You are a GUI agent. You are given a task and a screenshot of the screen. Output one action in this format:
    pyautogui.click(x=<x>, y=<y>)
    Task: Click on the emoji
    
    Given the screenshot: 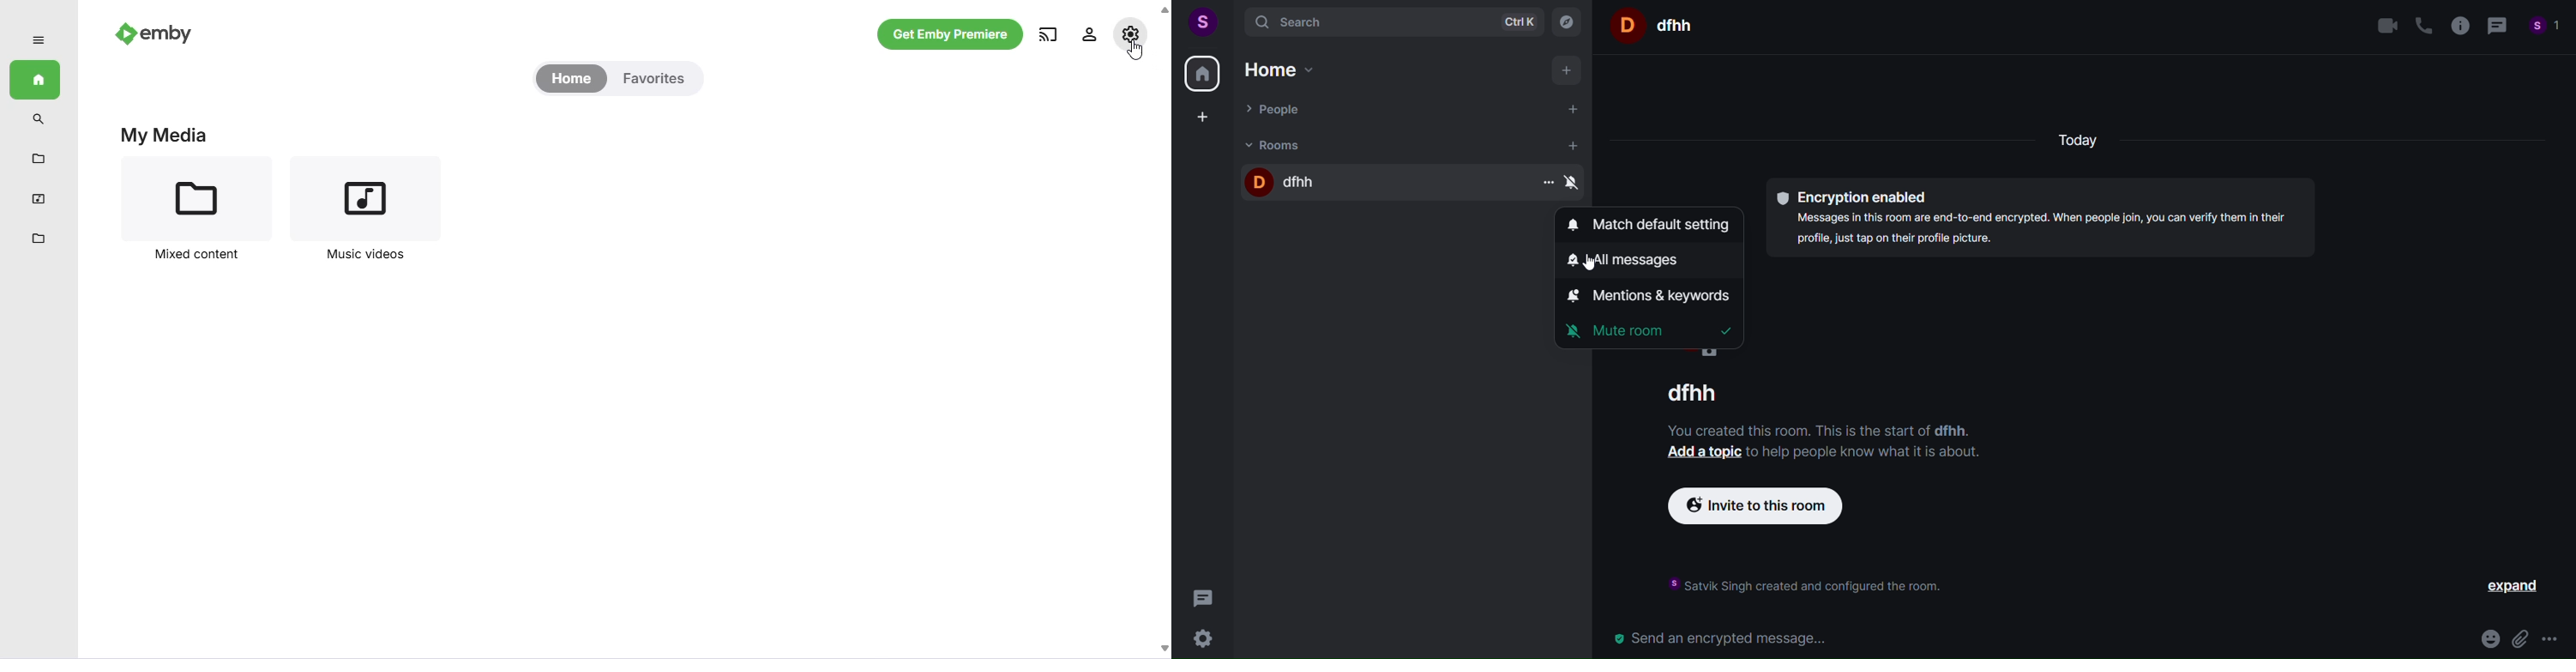 What is the action you would take?
    pyautogui.click(x=2489, y=637)
    